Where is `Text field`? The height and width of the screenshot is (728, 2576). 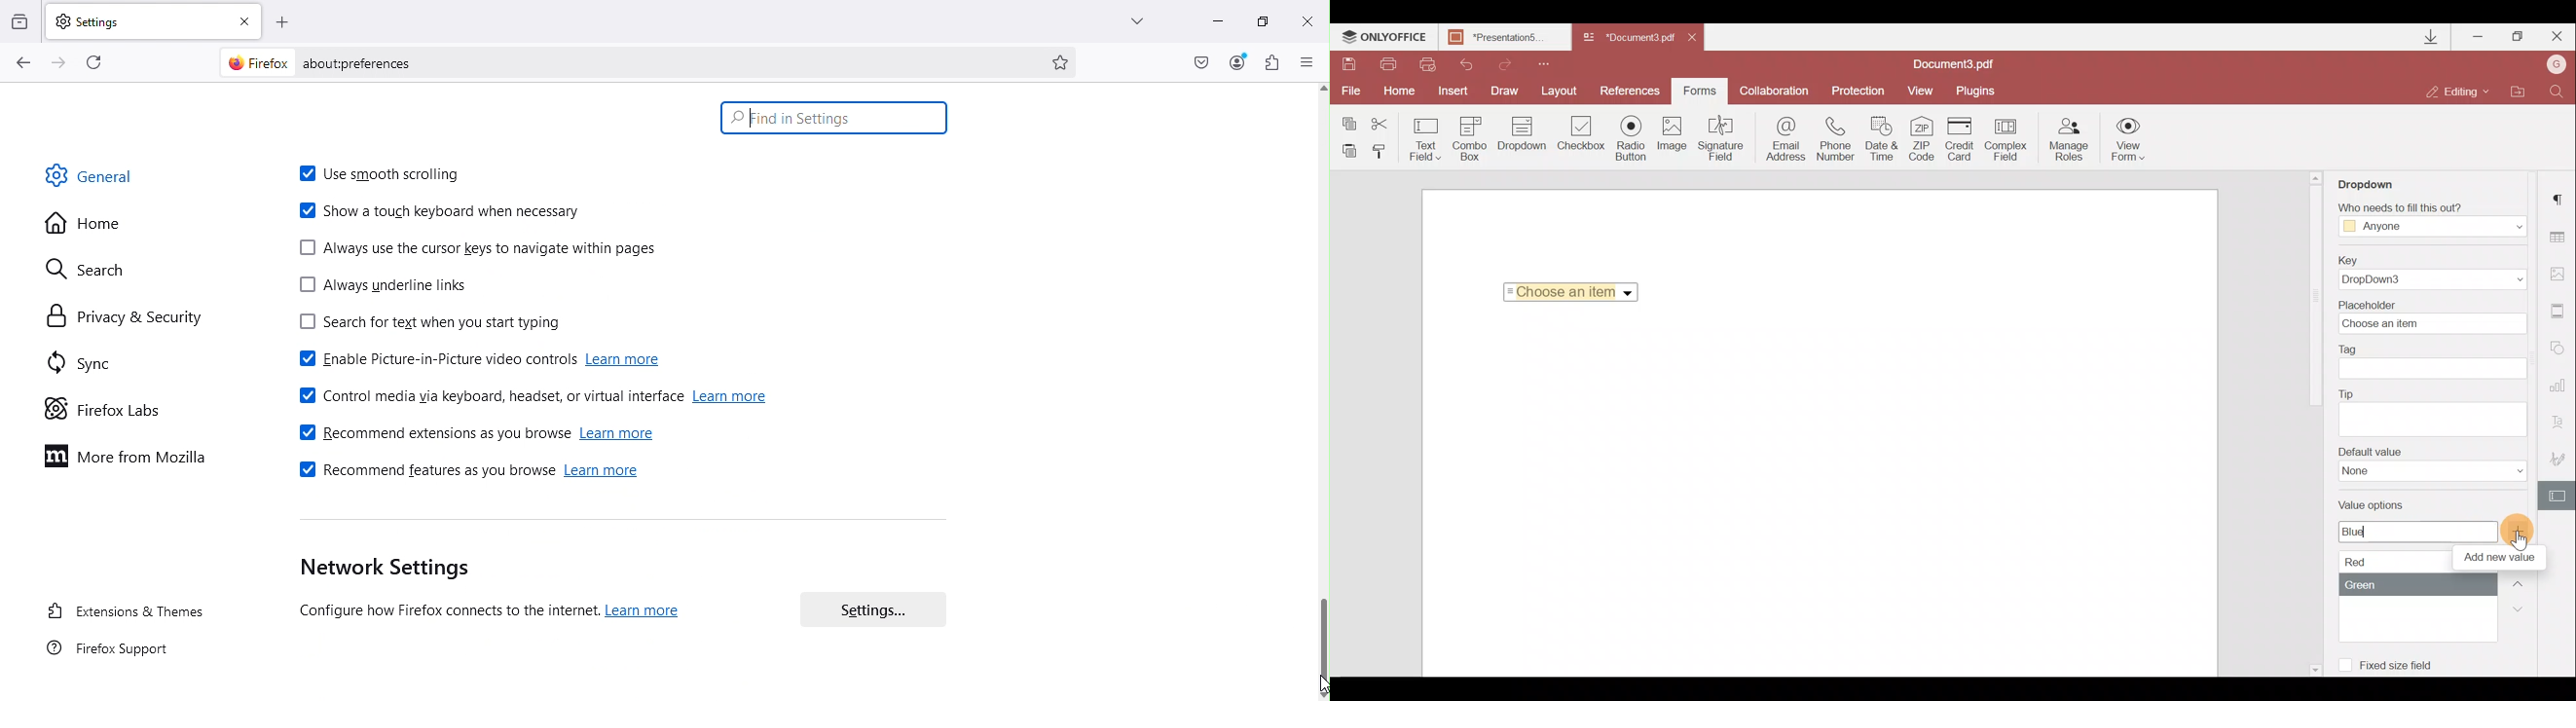
Text field is located at coordinates (1423, 139).